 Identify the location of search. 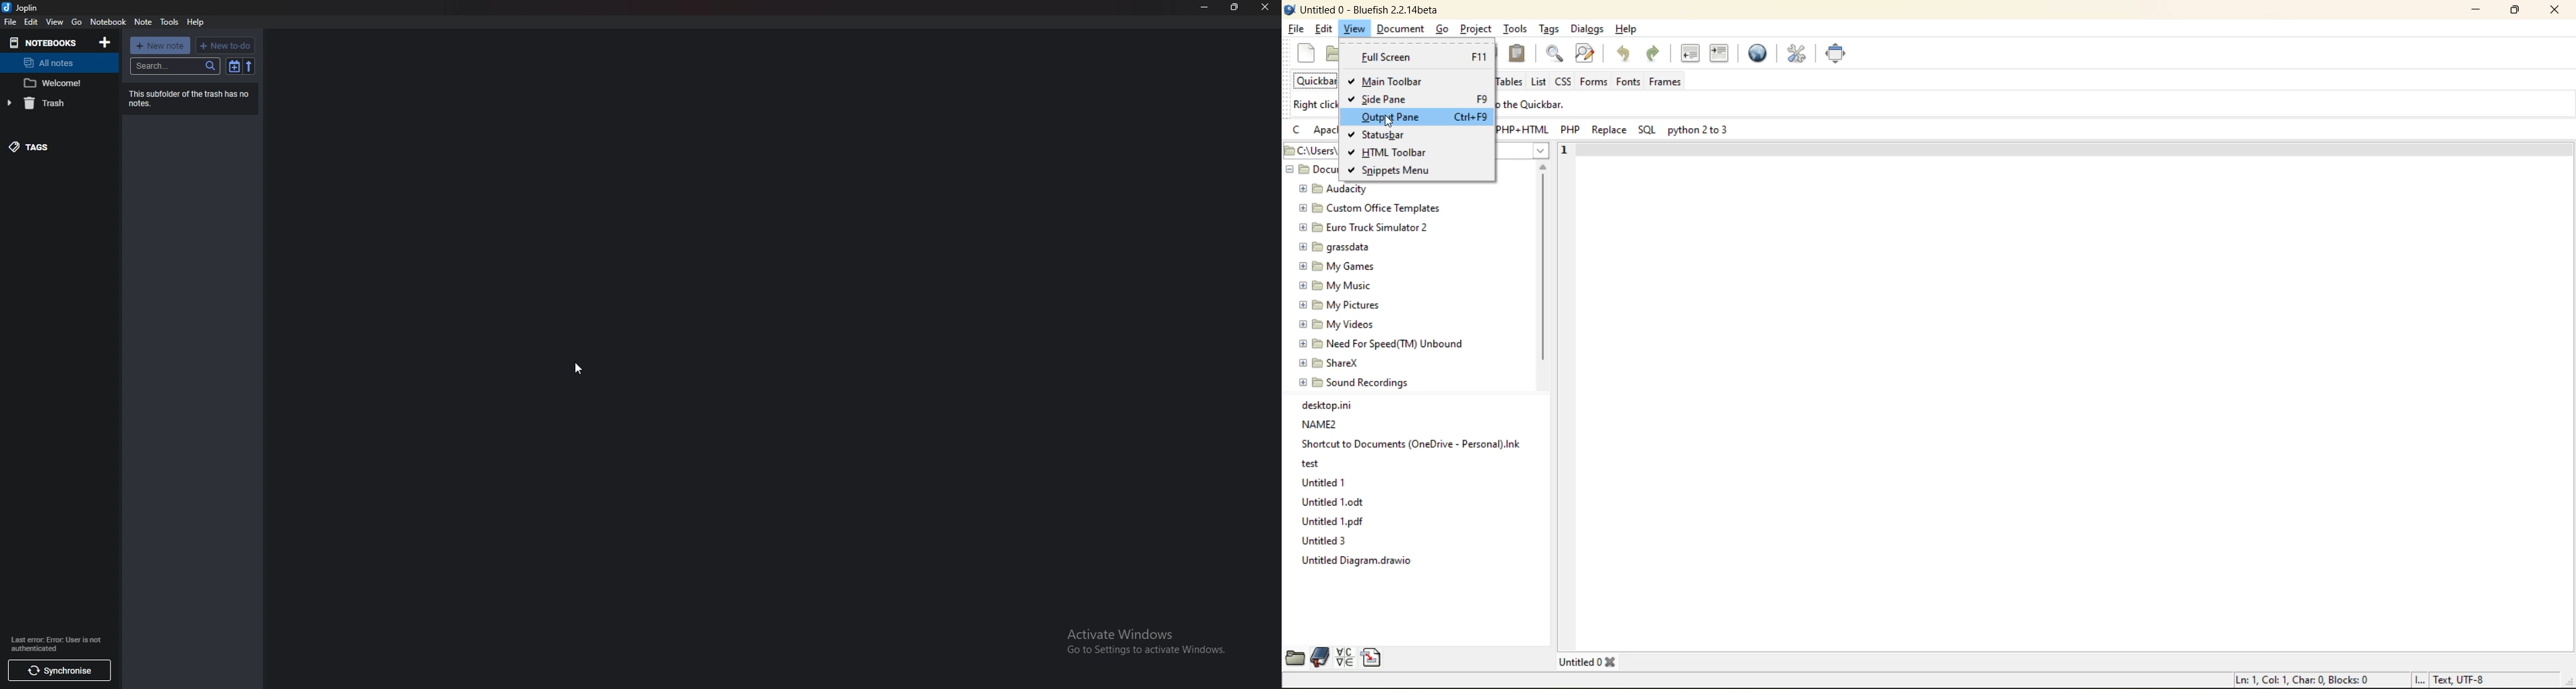
(176, 66).